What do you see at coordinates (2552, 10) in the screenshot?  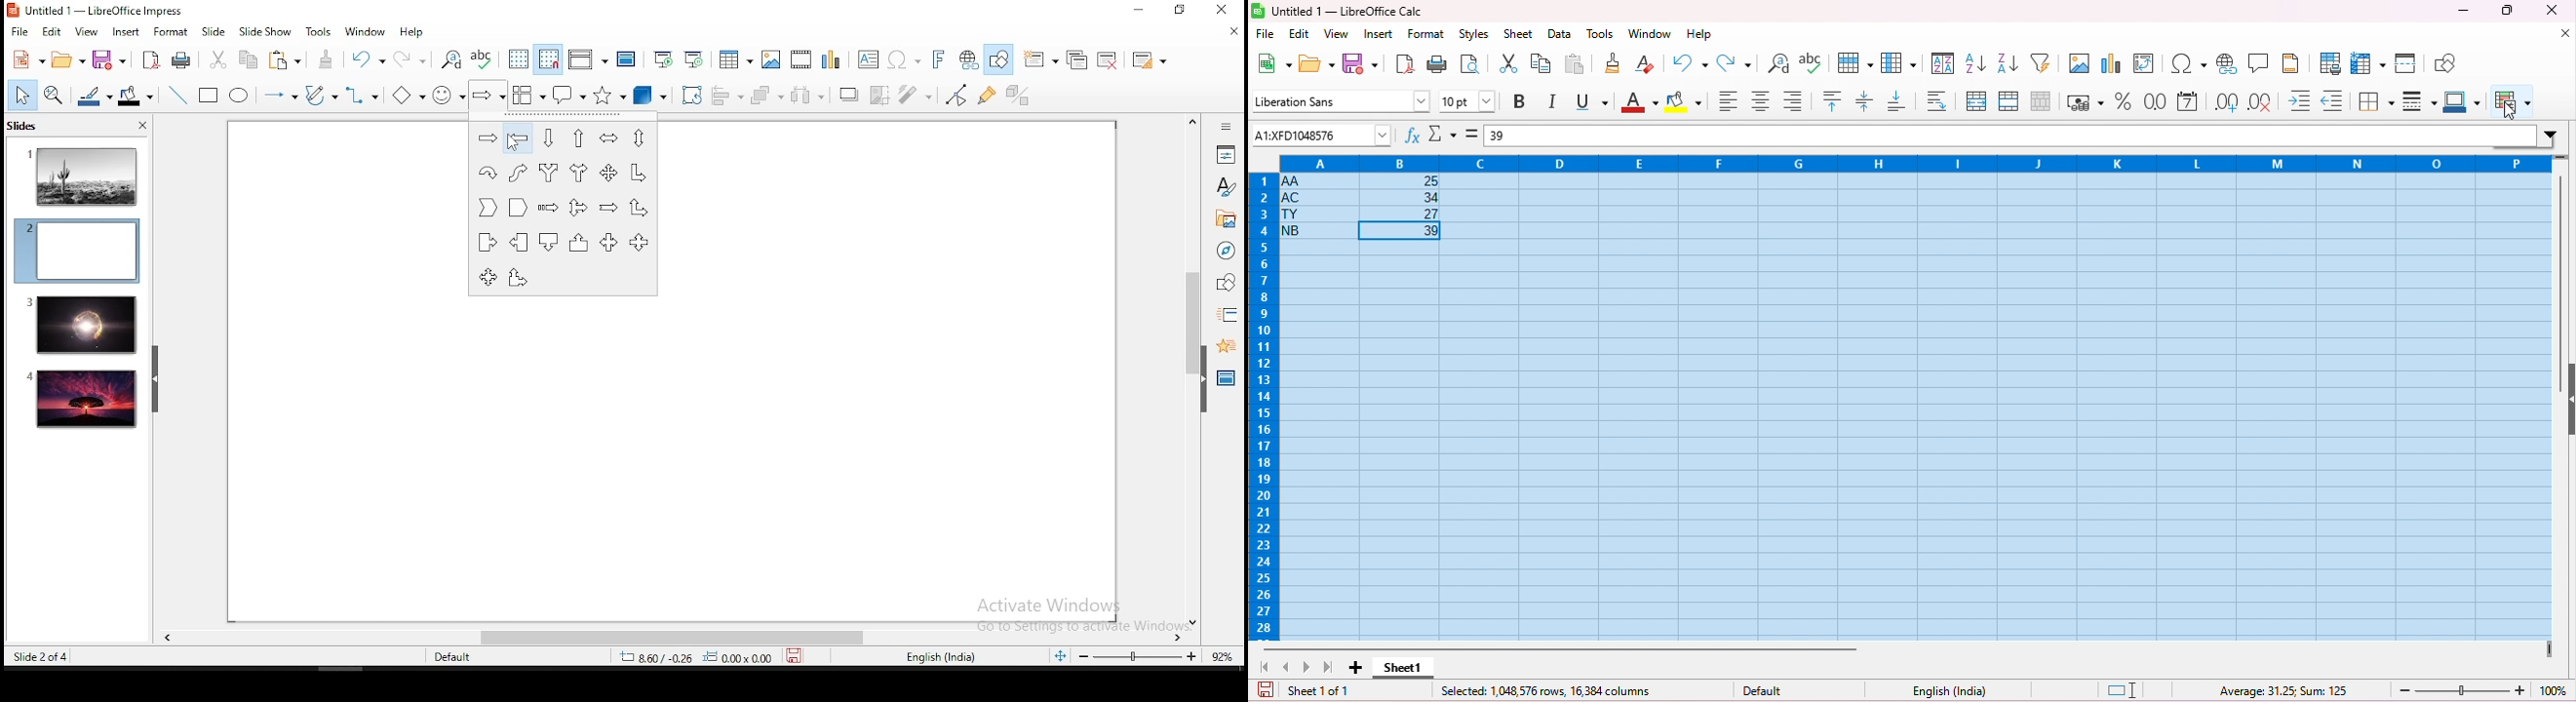 I see `close` at bounding box center [2552, 10].